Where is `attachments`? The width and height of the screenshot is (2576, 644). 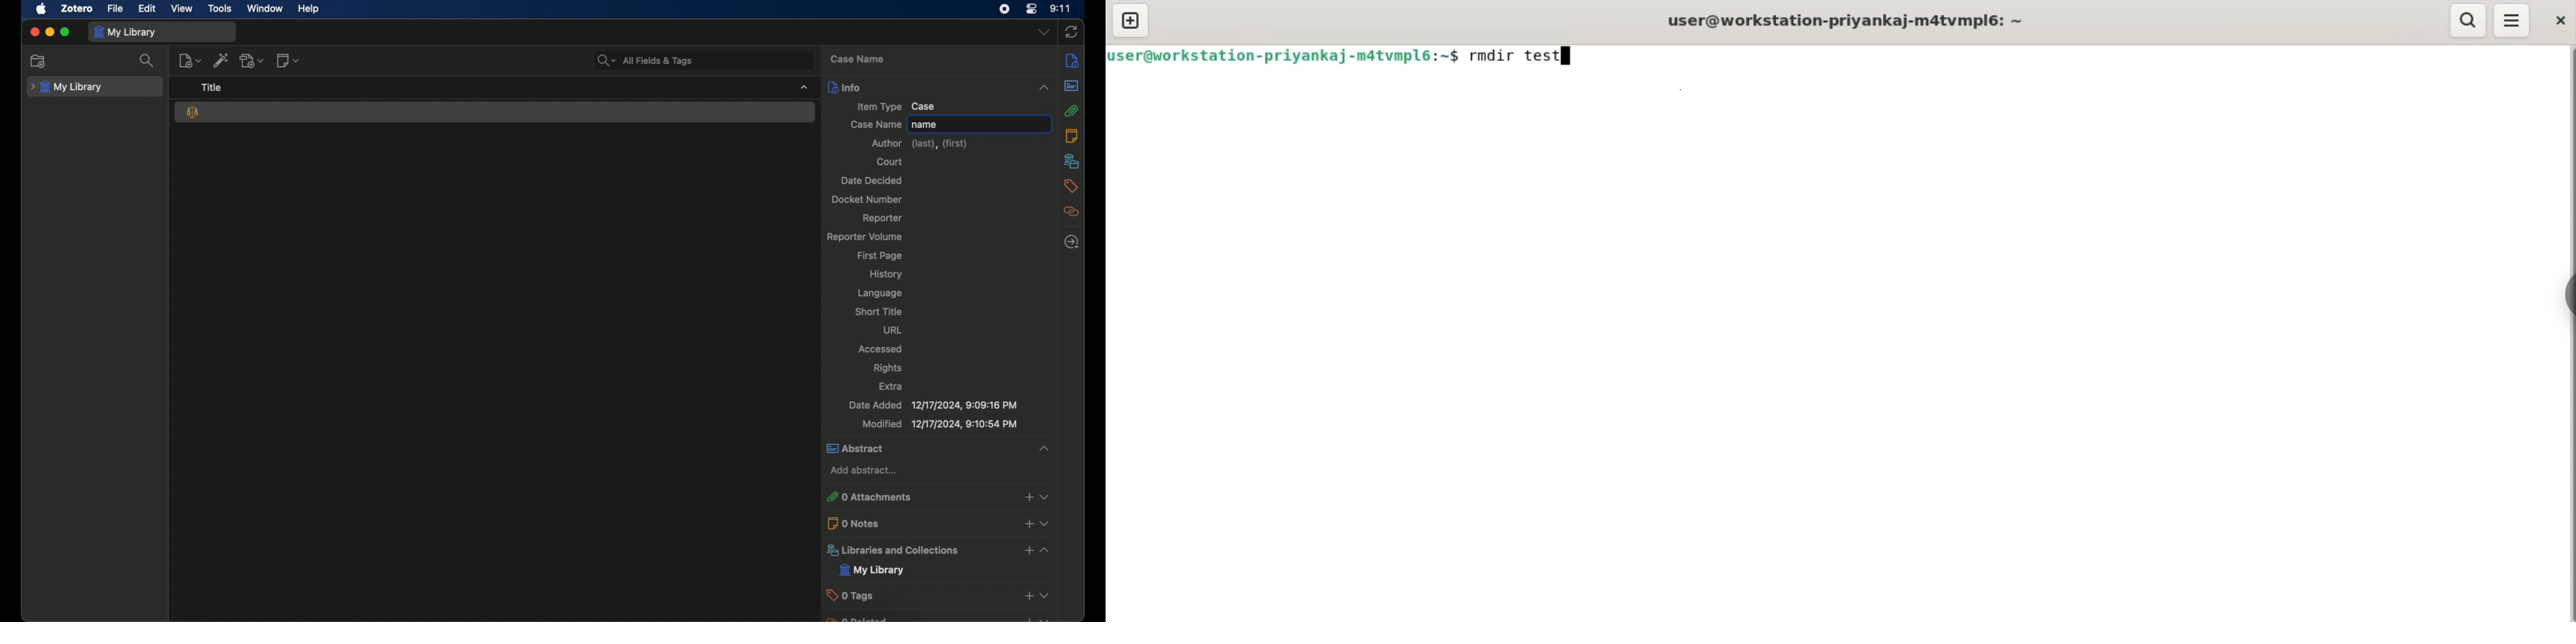 attachments is located at coordinates (939, 496).